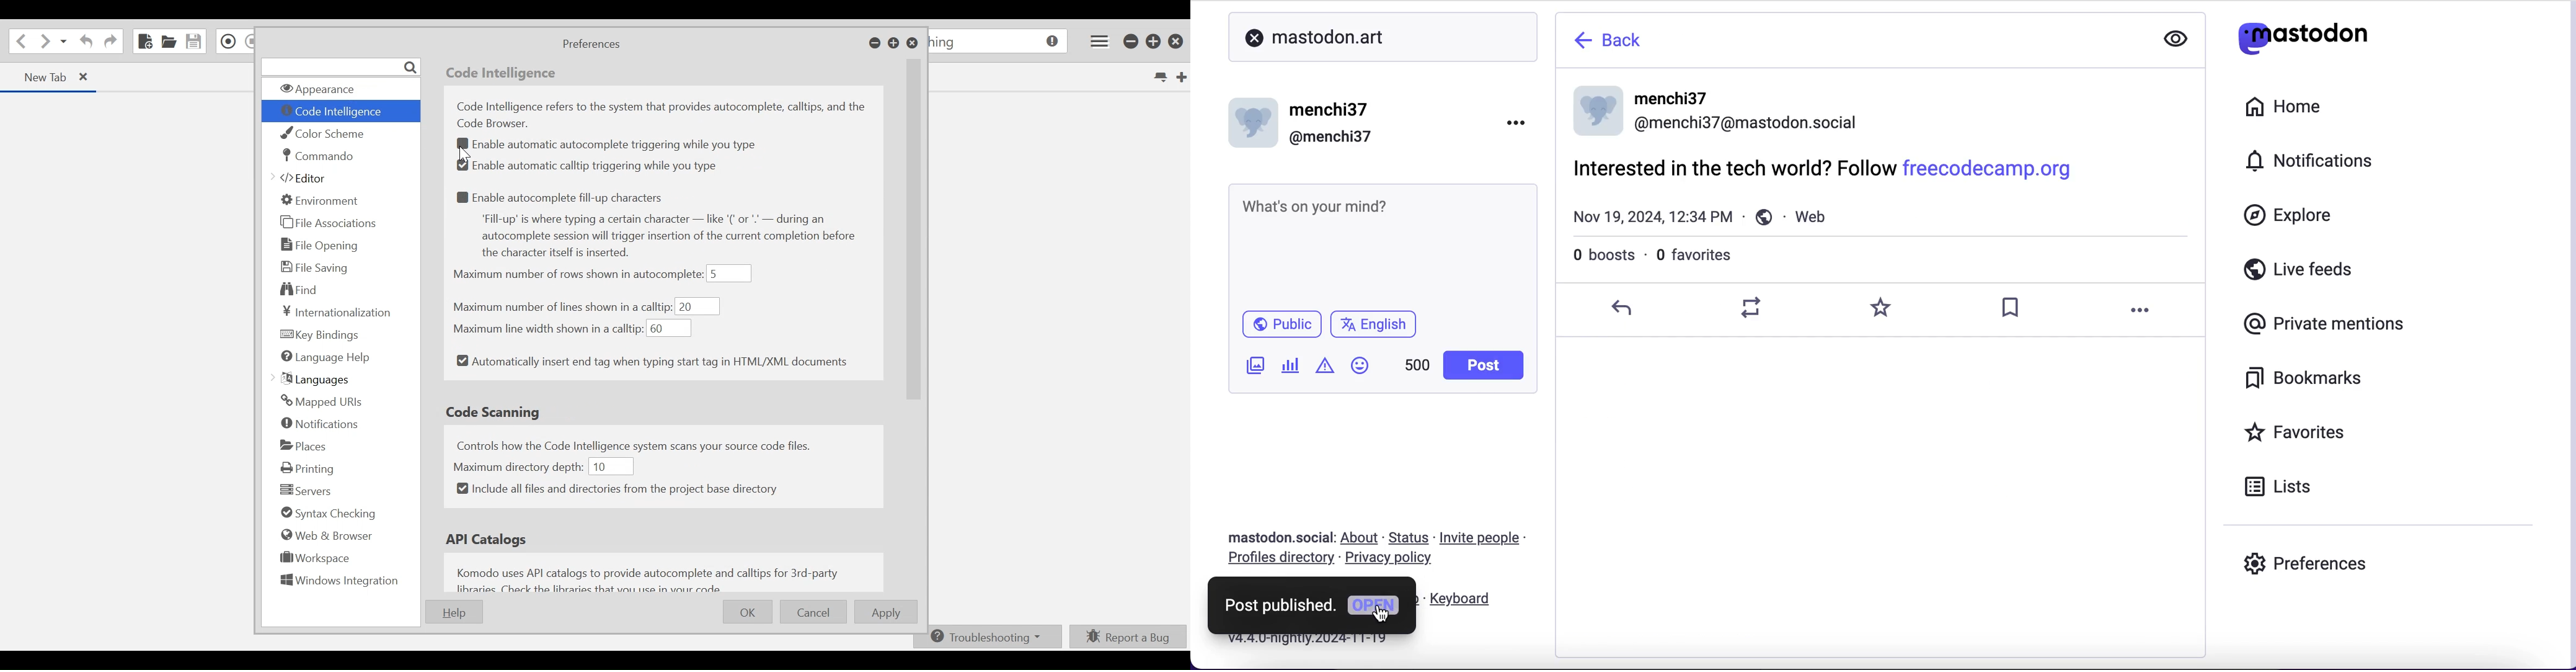 This screenshot has height=672, width=2576. Describe the element at coordinates (652, 578) in the screenshot. I see `Komodo uses API catalogs to provide autocomplete and calltips for 3rd-party libraries. check the libraries that you use in your code.` at that location.